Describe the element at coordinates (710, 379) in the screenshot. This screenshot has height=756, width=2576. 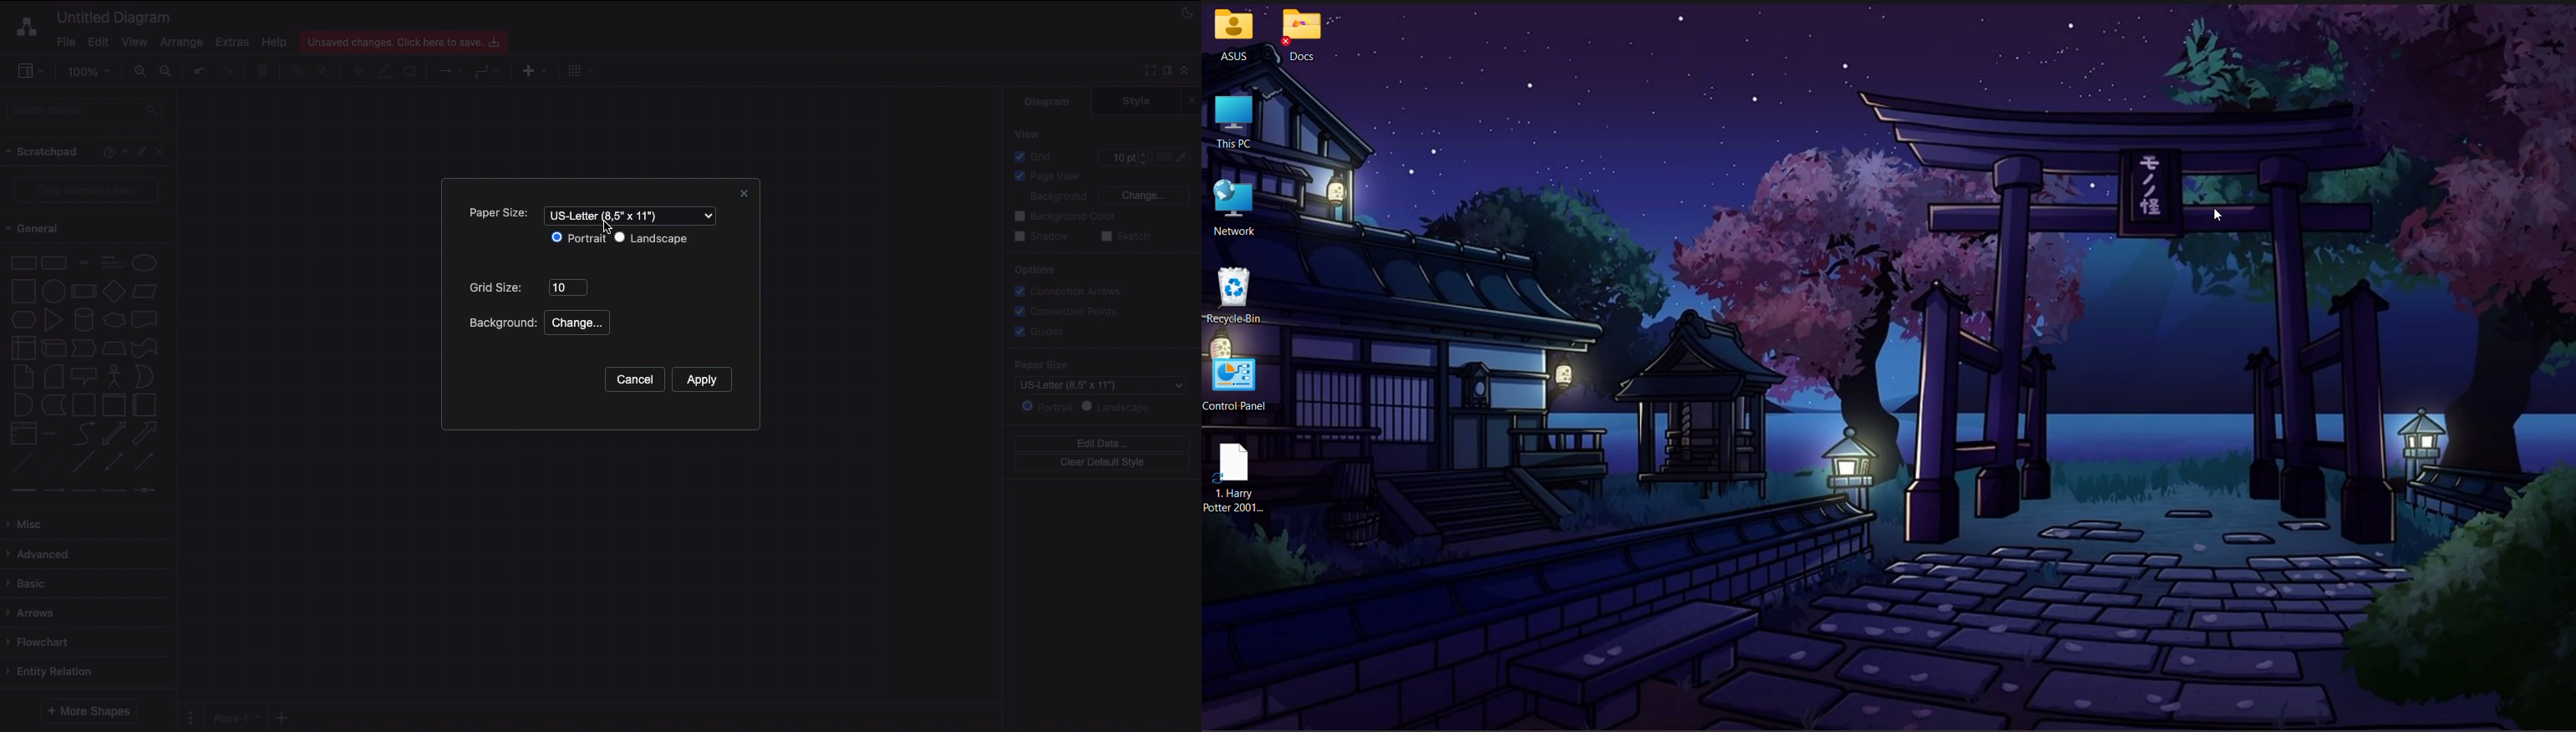
I see `Apply` at that location.